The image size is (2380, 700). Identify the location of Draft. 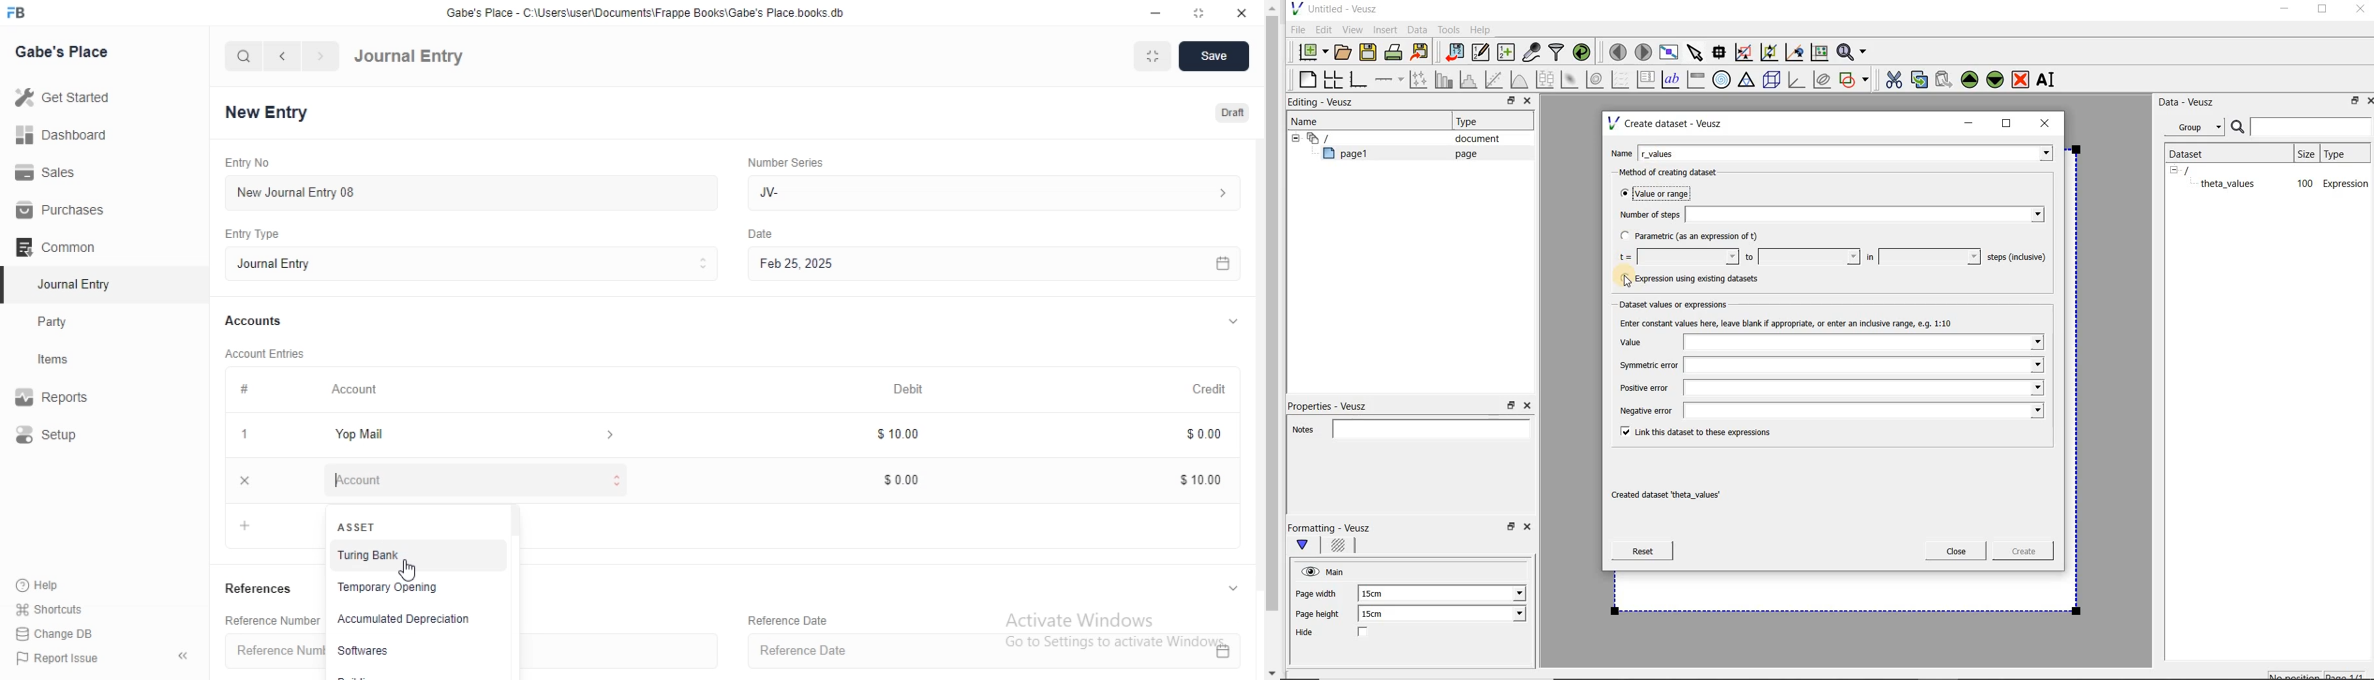
(1233, 111).